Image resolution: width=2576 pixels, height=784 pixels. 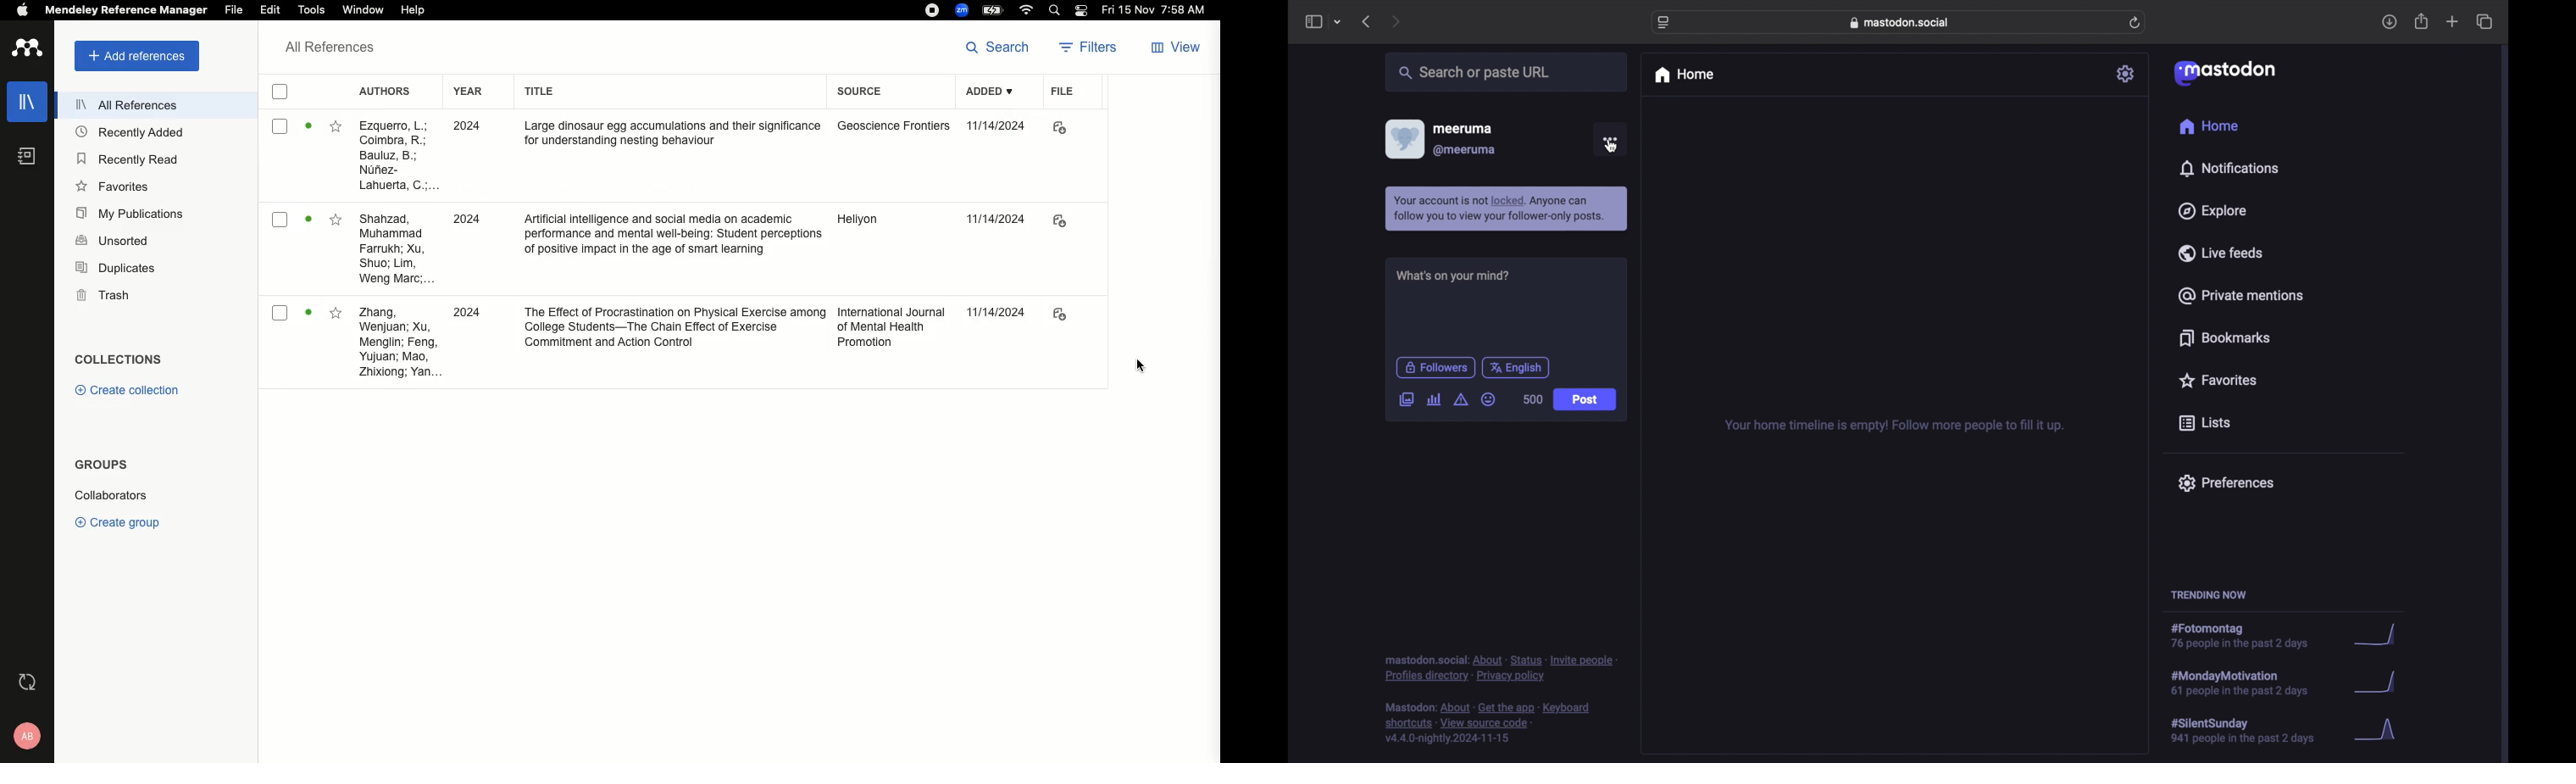 I want to click on Library, so click(x=23, y=107).